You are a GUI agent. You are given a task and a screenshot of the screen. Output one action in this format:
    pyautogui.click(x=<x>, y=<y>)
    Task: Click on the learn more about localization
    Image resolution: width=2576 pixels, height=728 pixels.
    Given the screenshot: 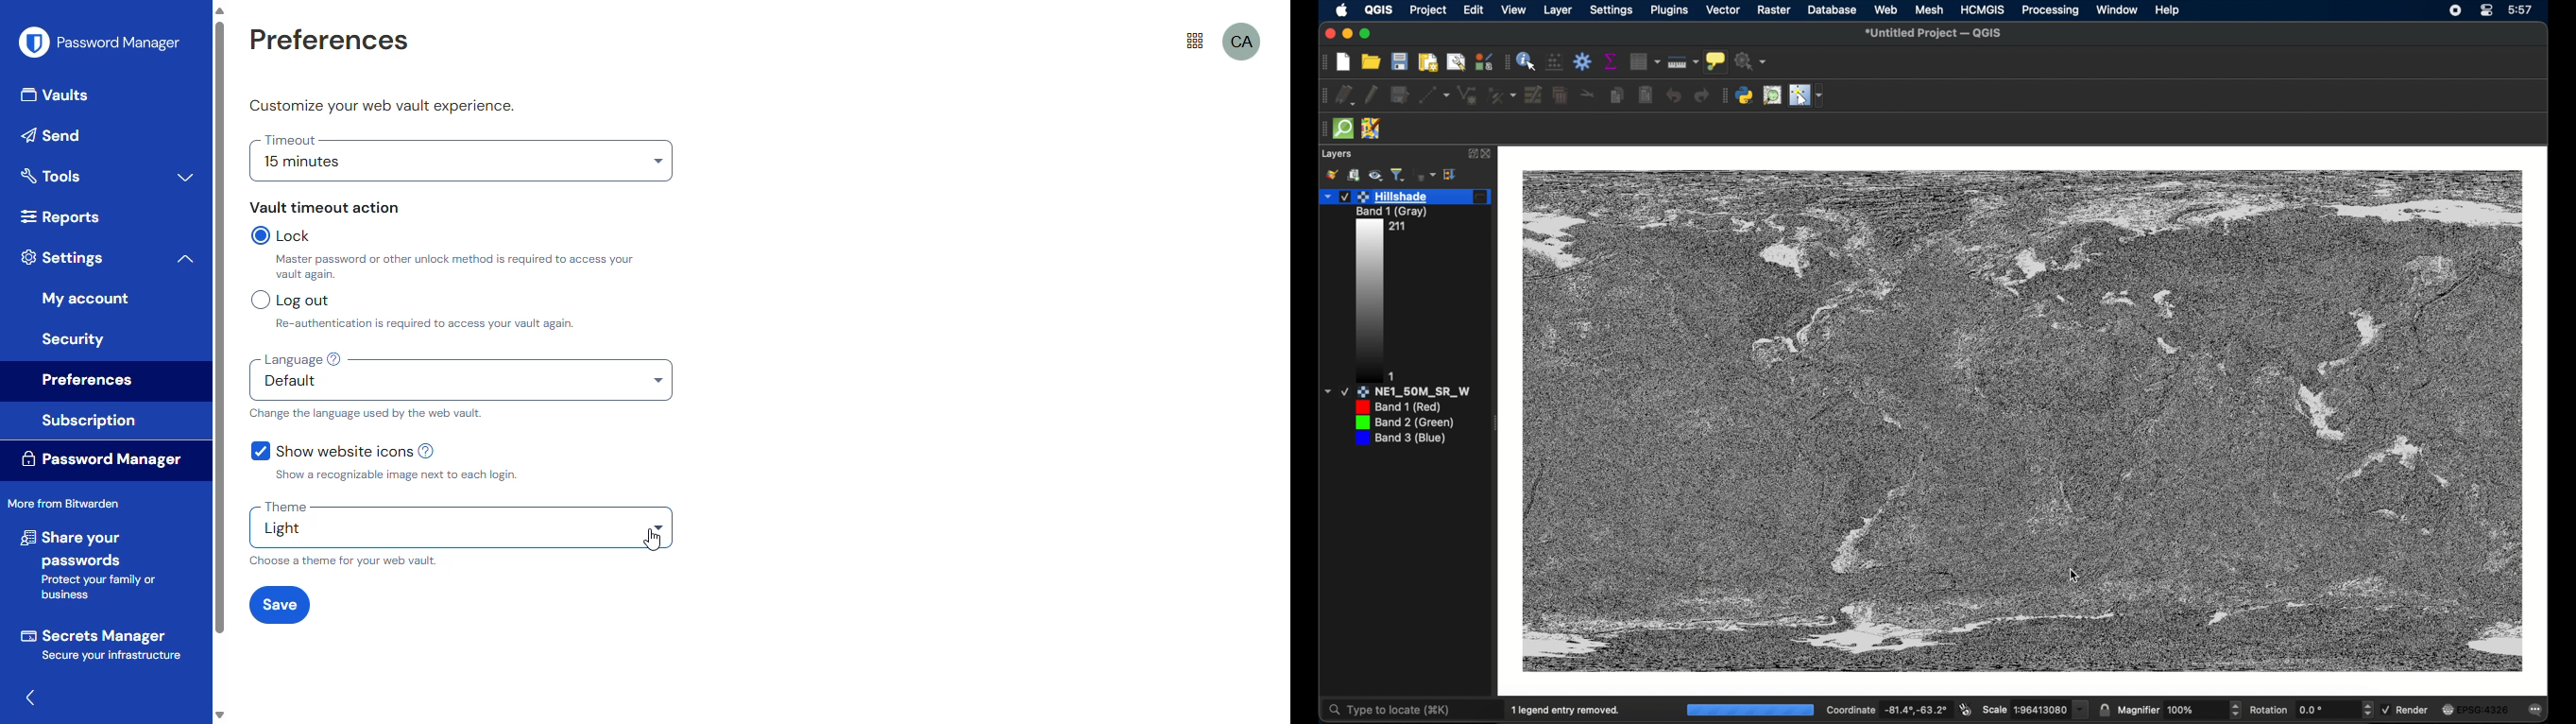 What is the action you would take?
    pyautogui.click(x=334, y=359)
    